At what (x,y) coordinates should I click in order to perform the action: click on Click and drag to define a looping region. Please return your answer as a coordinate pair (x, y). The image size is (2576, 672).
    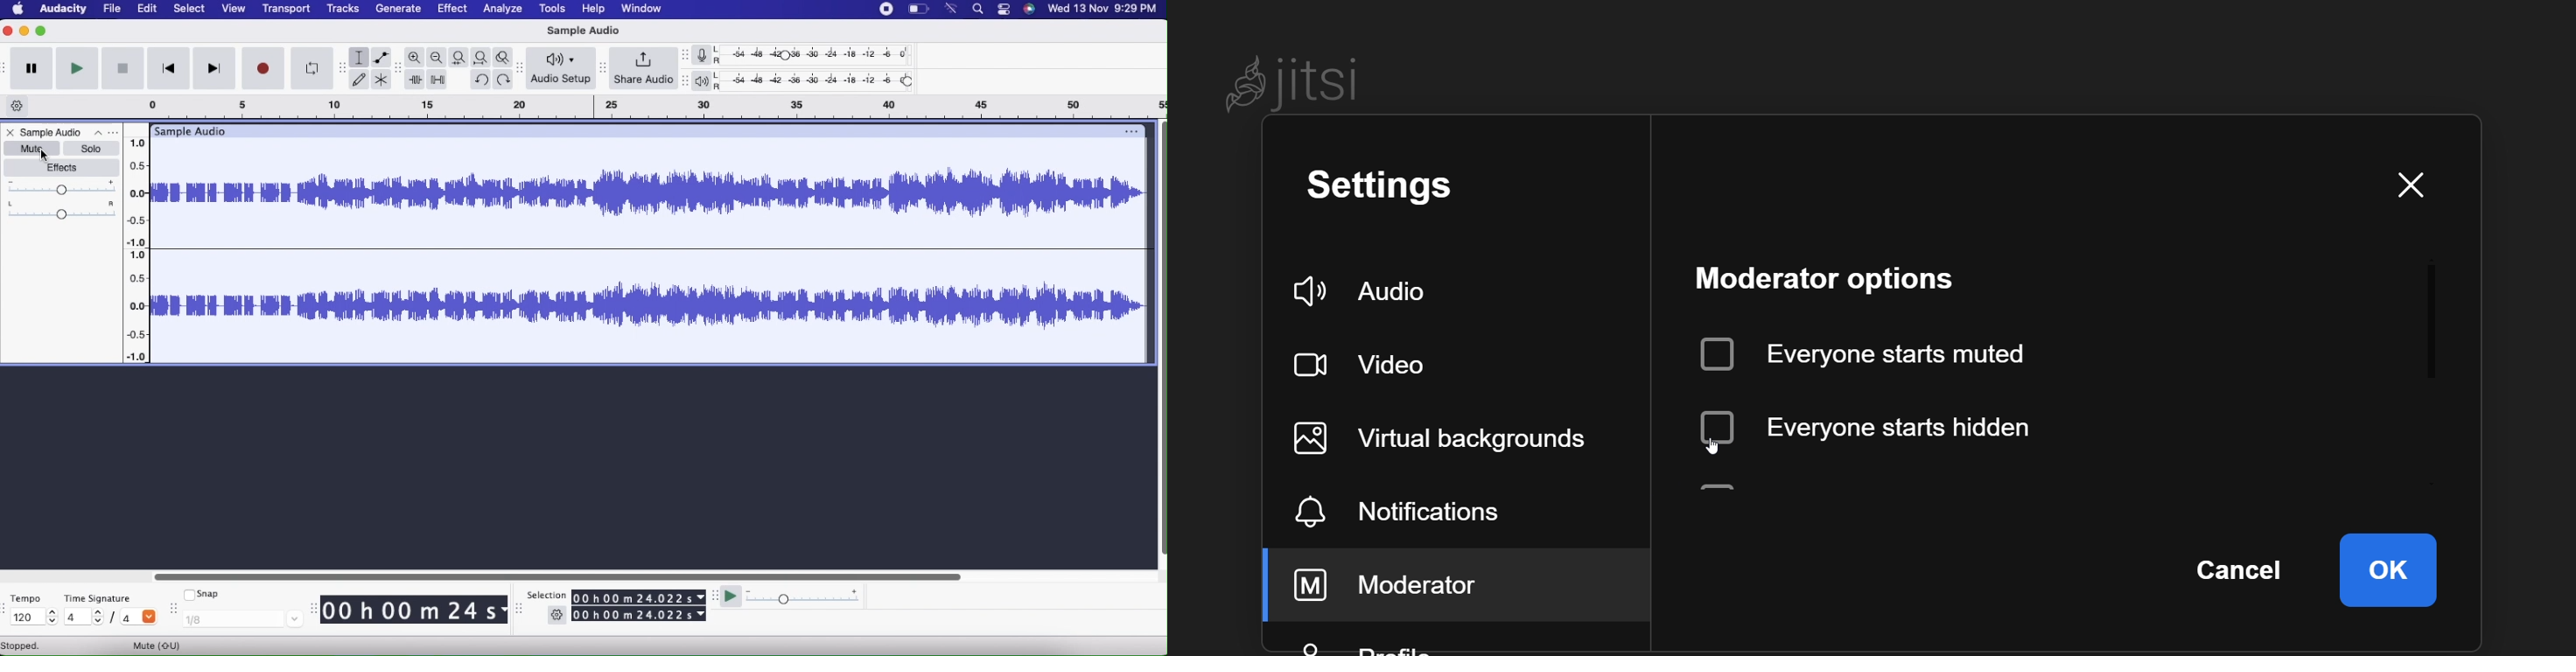
    Looking at the image, I should click on (648, 108).